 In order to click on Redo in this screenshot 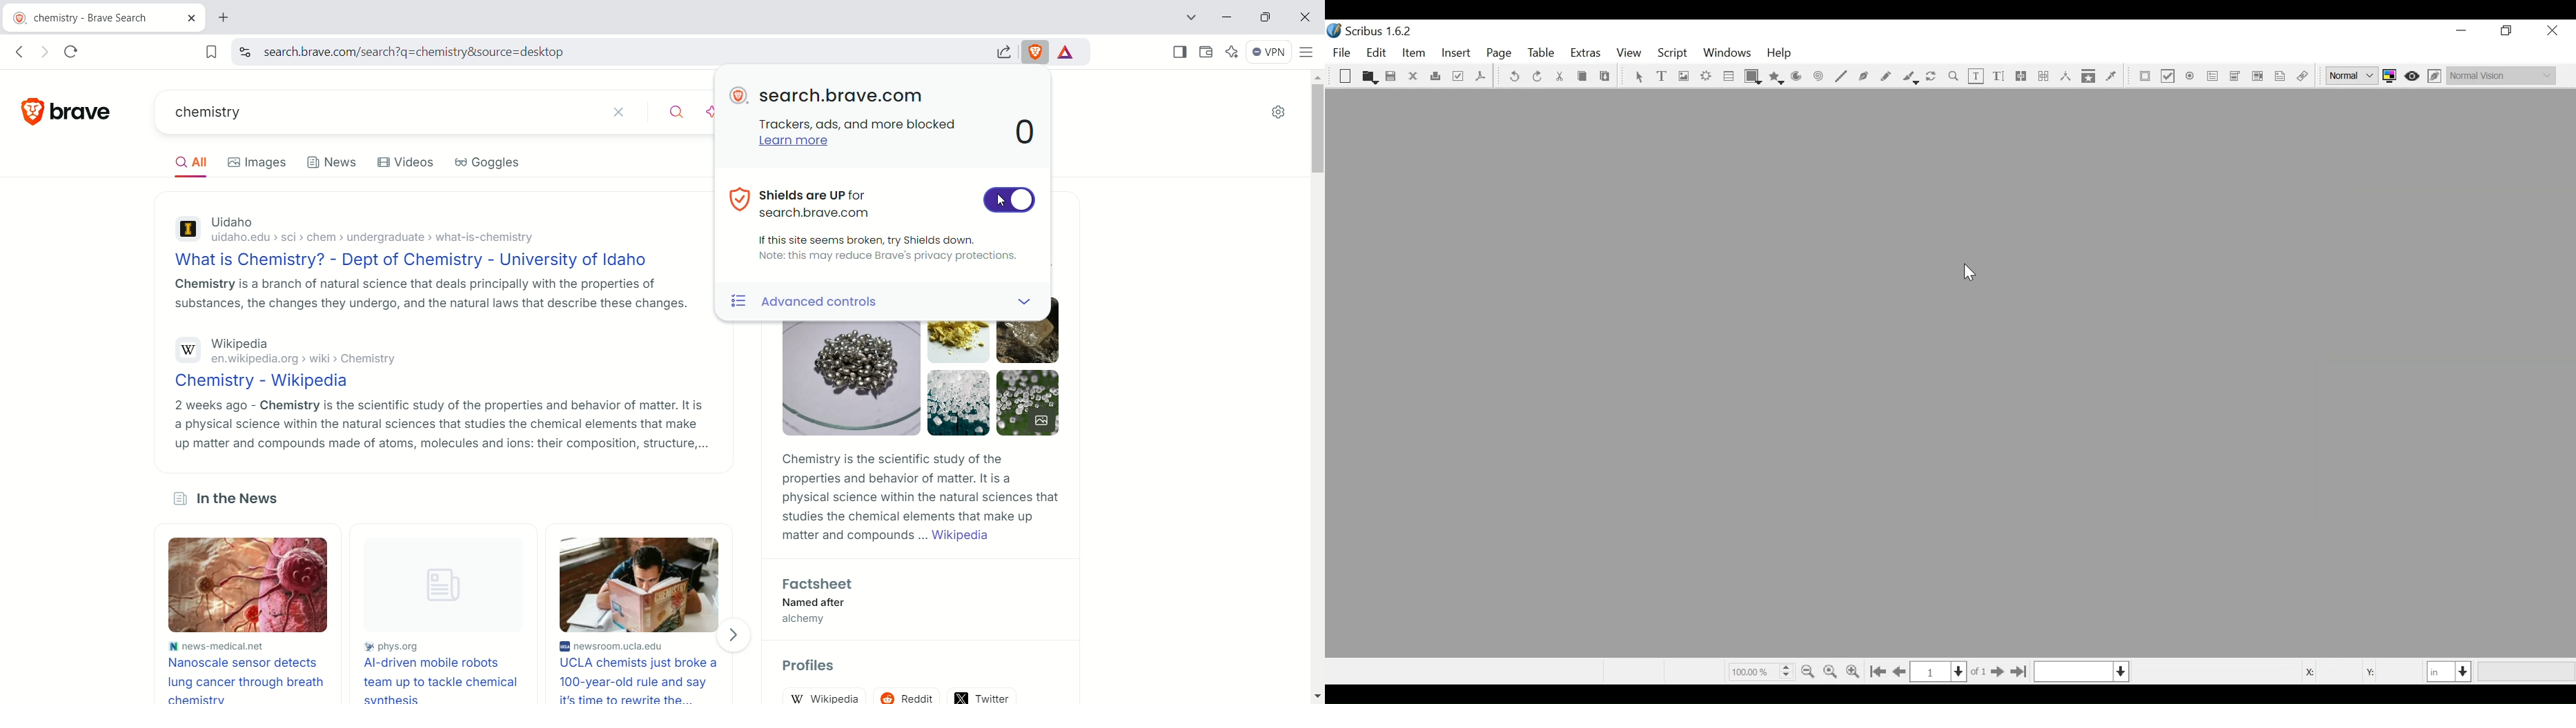, I will do `click(1537, 76)`.